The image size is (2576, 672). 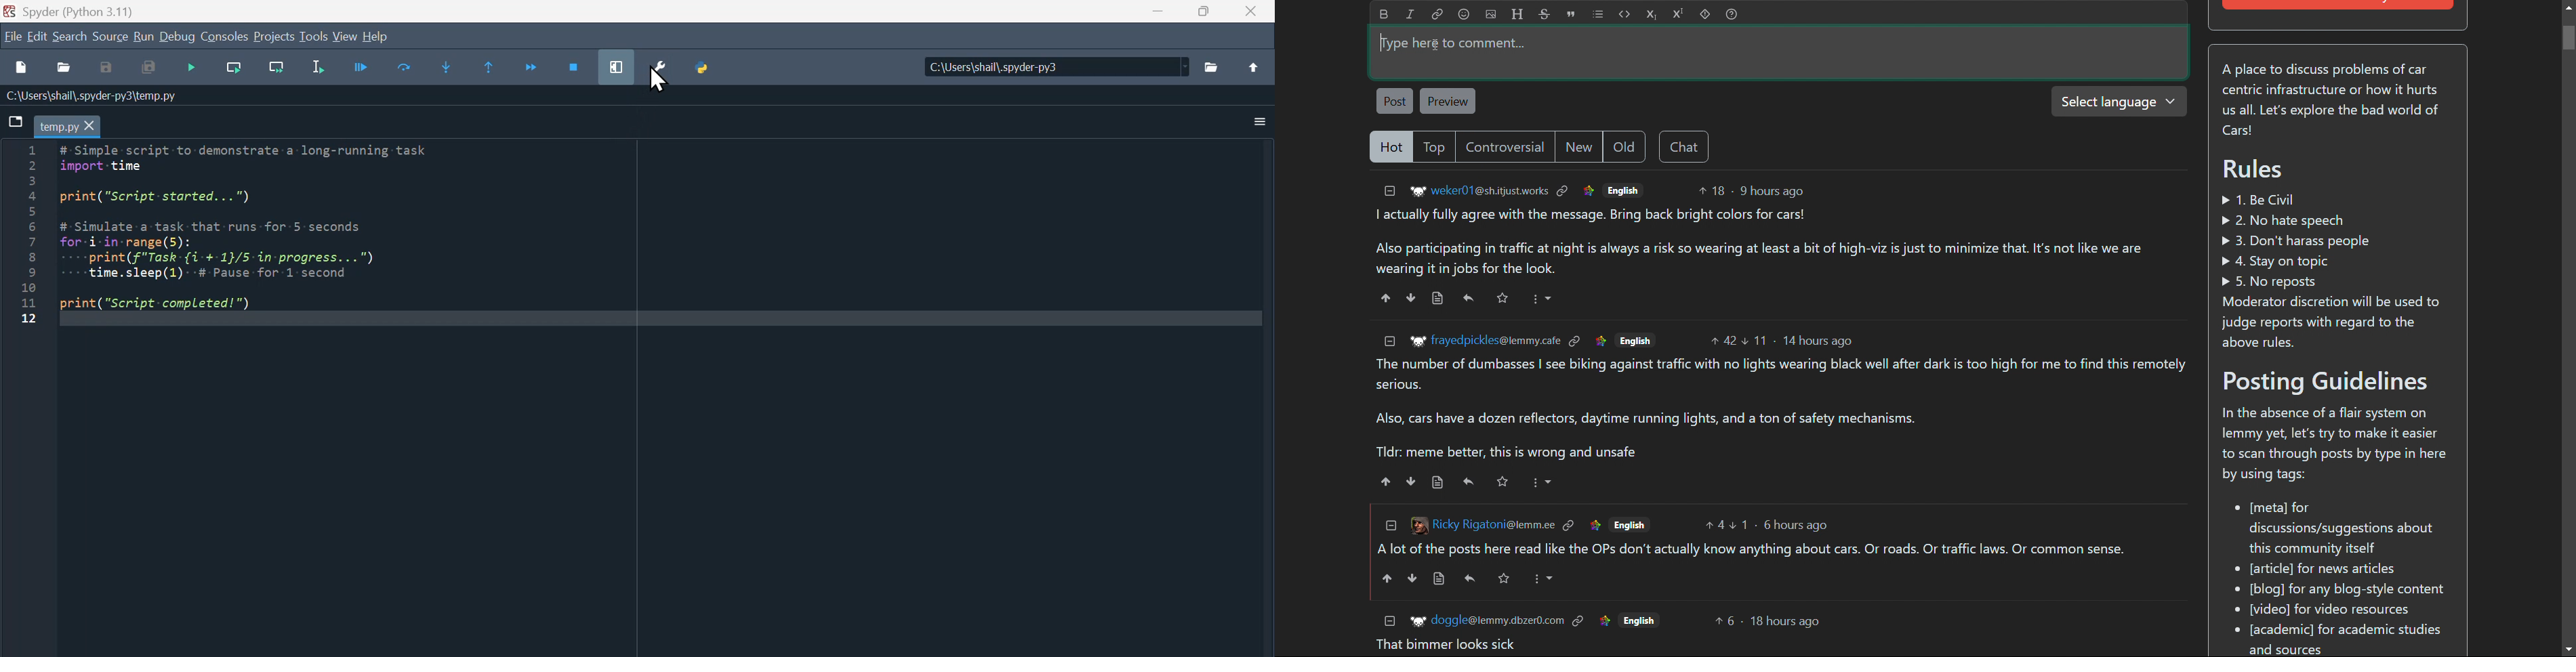 What do you see at coordinates (1390, 192) in the screenshot?
I see `collapse` at bounding box center [1390, 192].